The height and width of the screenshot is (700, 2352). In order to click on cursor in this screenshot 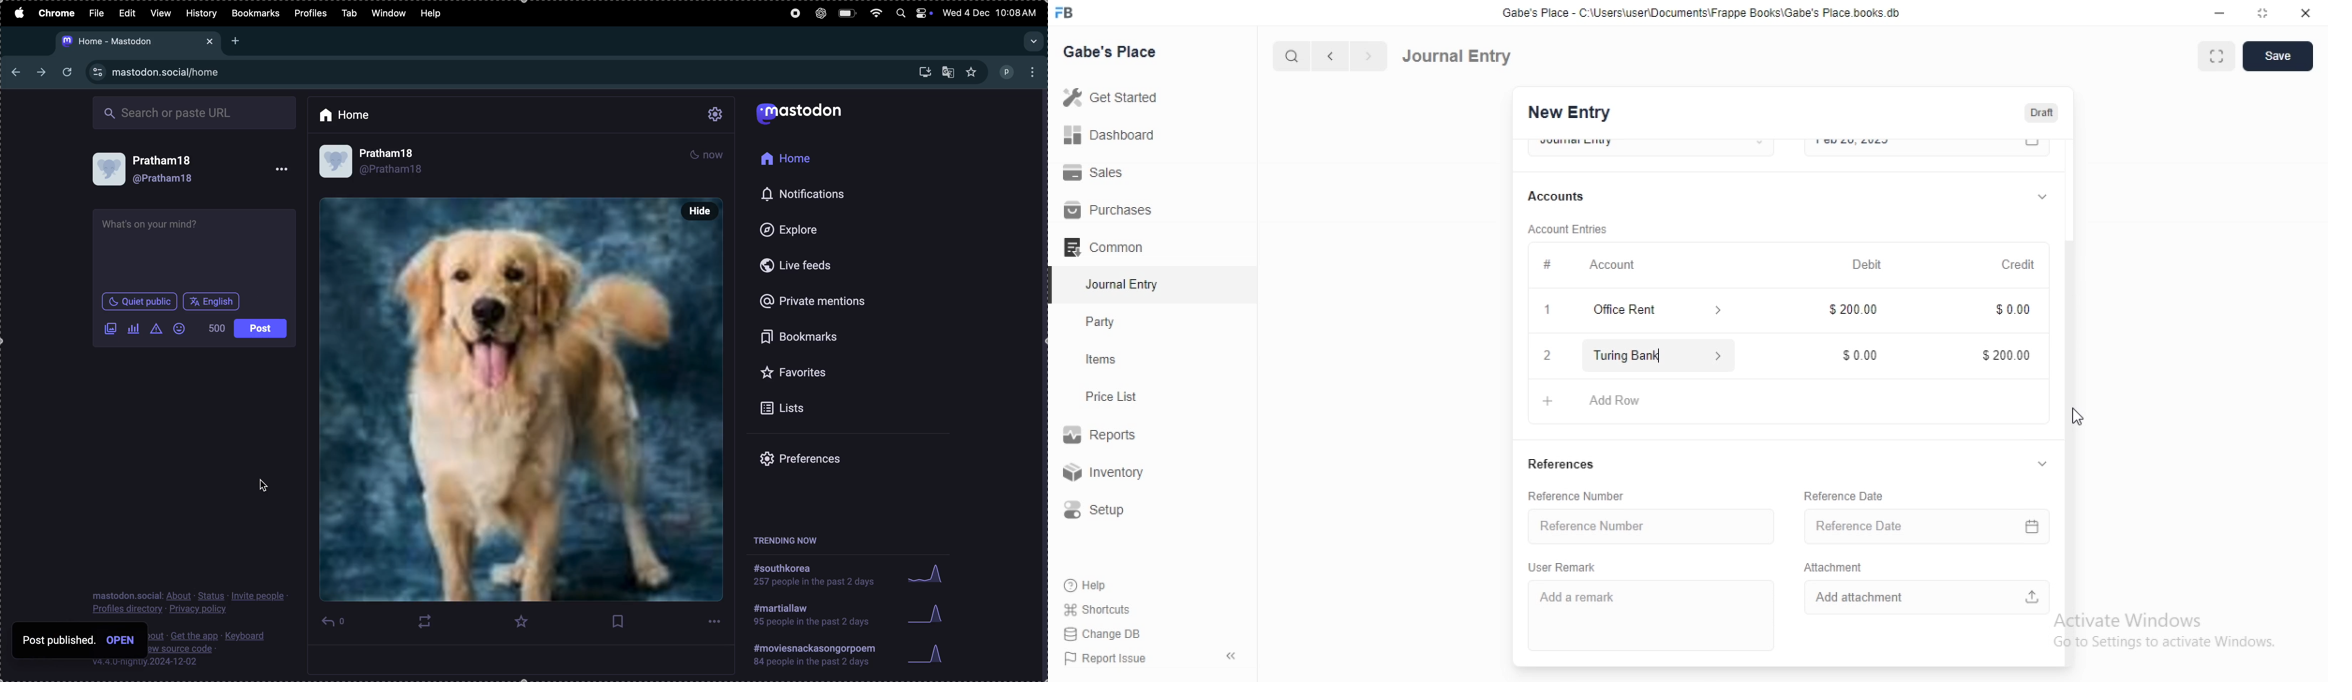, I will do `click(2076, 414)`.